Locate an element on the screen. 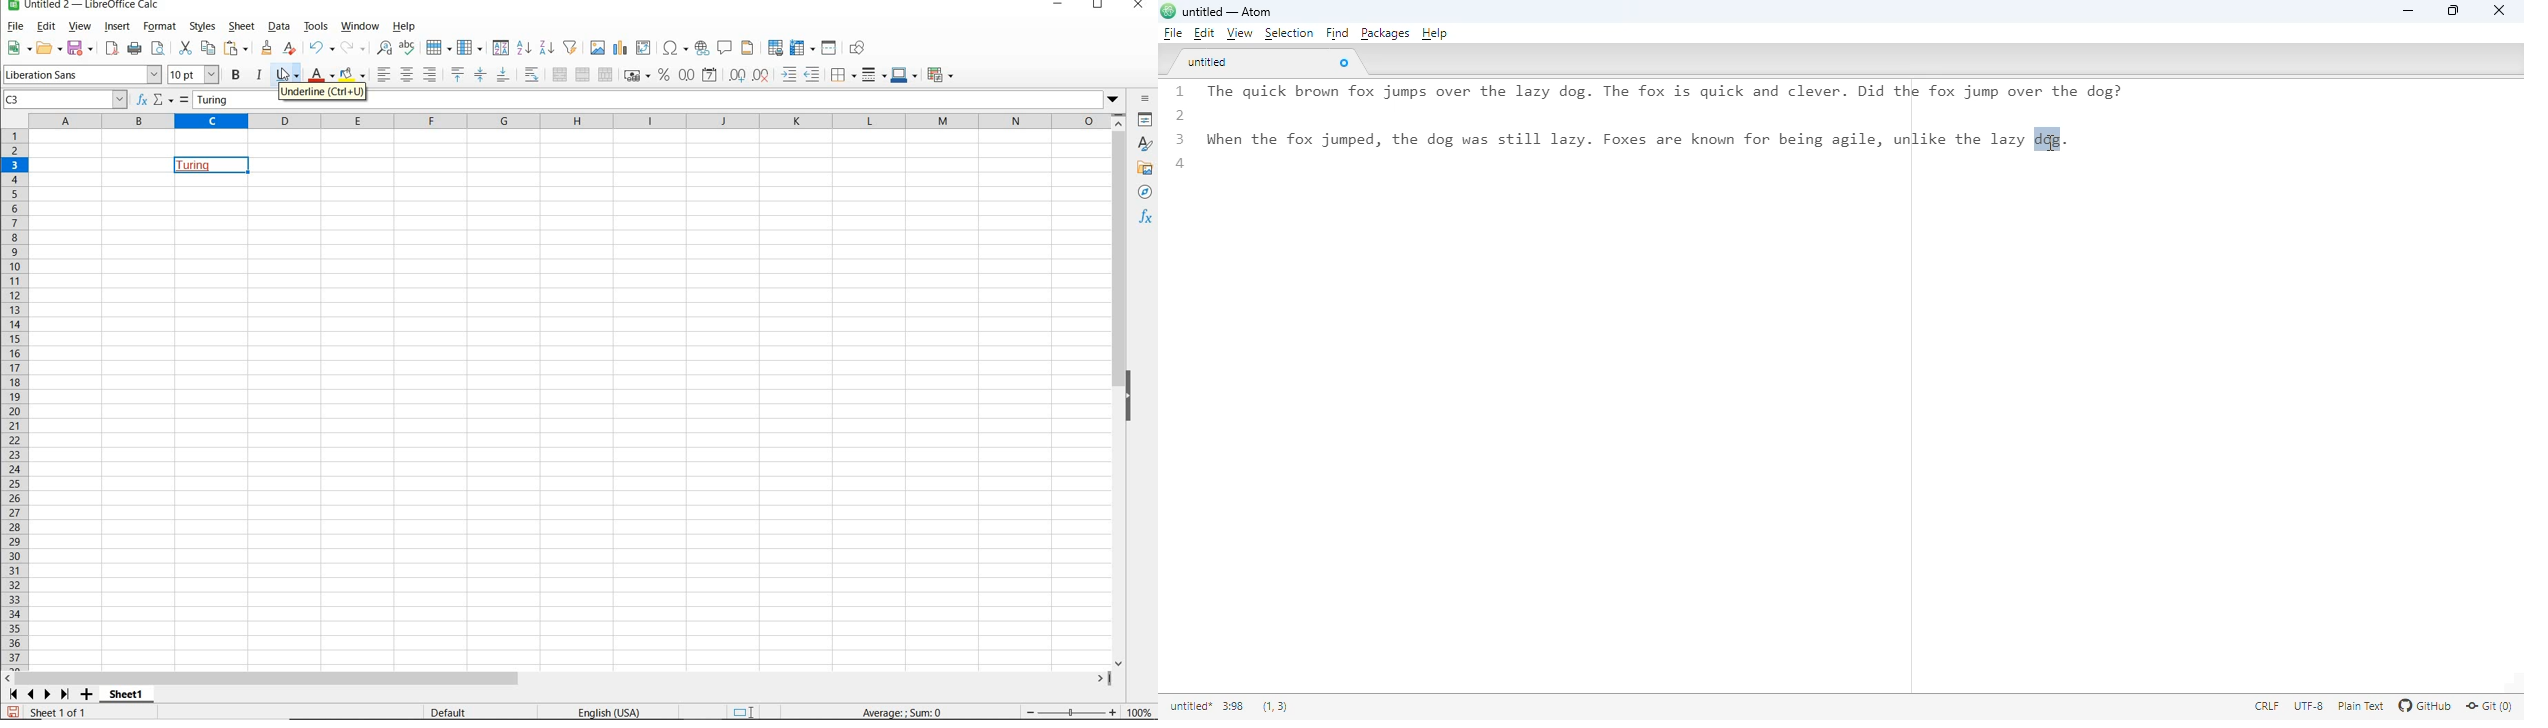 This screenshot has height=728, width=2548. INSERT SPECIAL CHARACTERS is located at coordinates (674, 49).